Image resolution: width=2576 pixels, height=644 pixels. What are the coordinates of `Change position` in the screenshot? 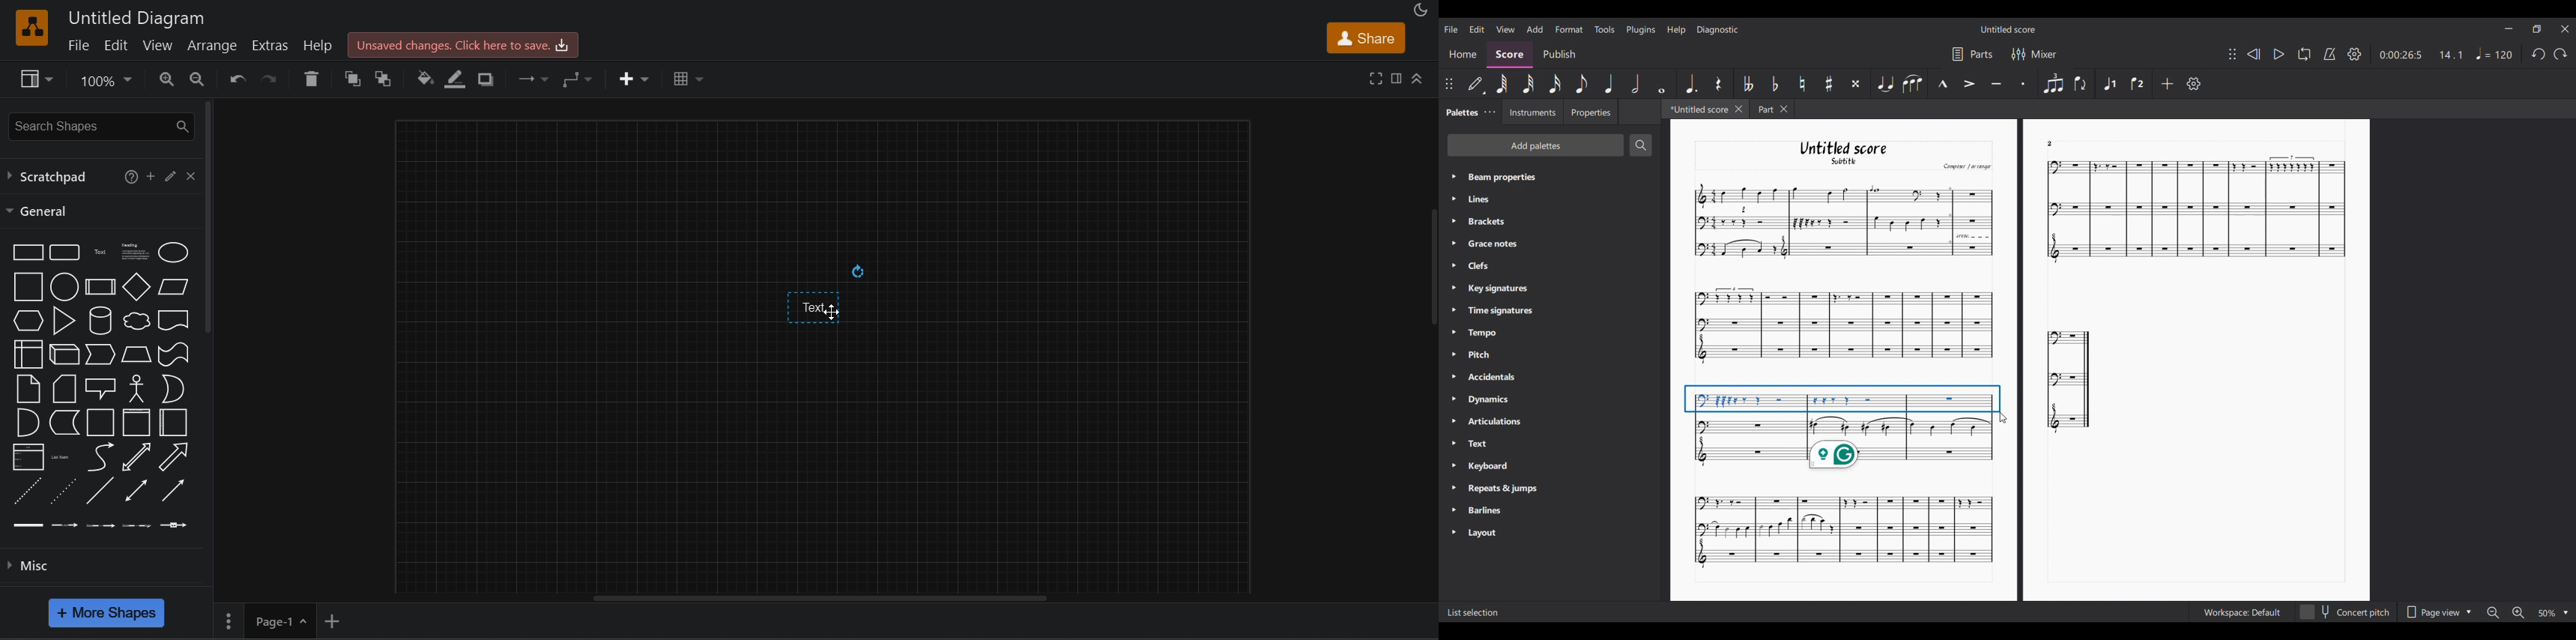 It's located at (1449, 84).